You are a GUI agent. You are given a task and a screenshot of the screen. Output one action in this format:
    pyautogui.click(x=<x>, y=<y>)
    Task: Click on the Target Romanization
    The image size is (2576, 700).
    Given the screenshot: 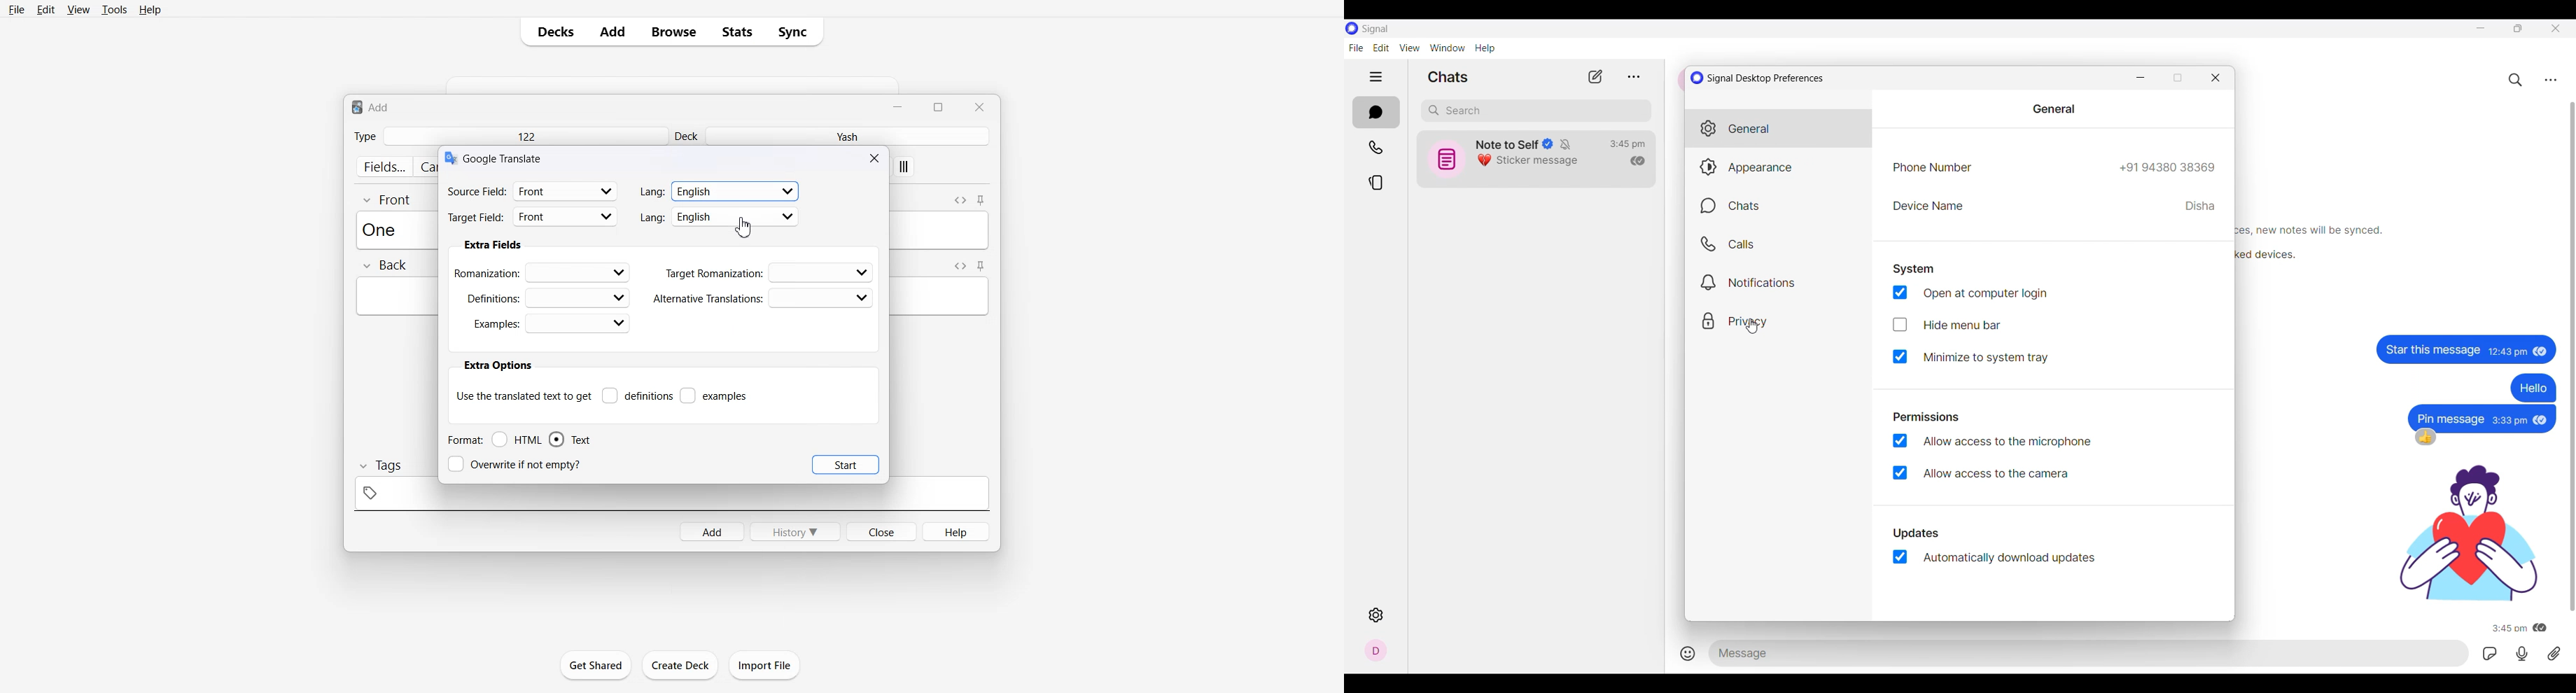 What is the action you would take?
    pyautogui.click(x=770, y=272)
    